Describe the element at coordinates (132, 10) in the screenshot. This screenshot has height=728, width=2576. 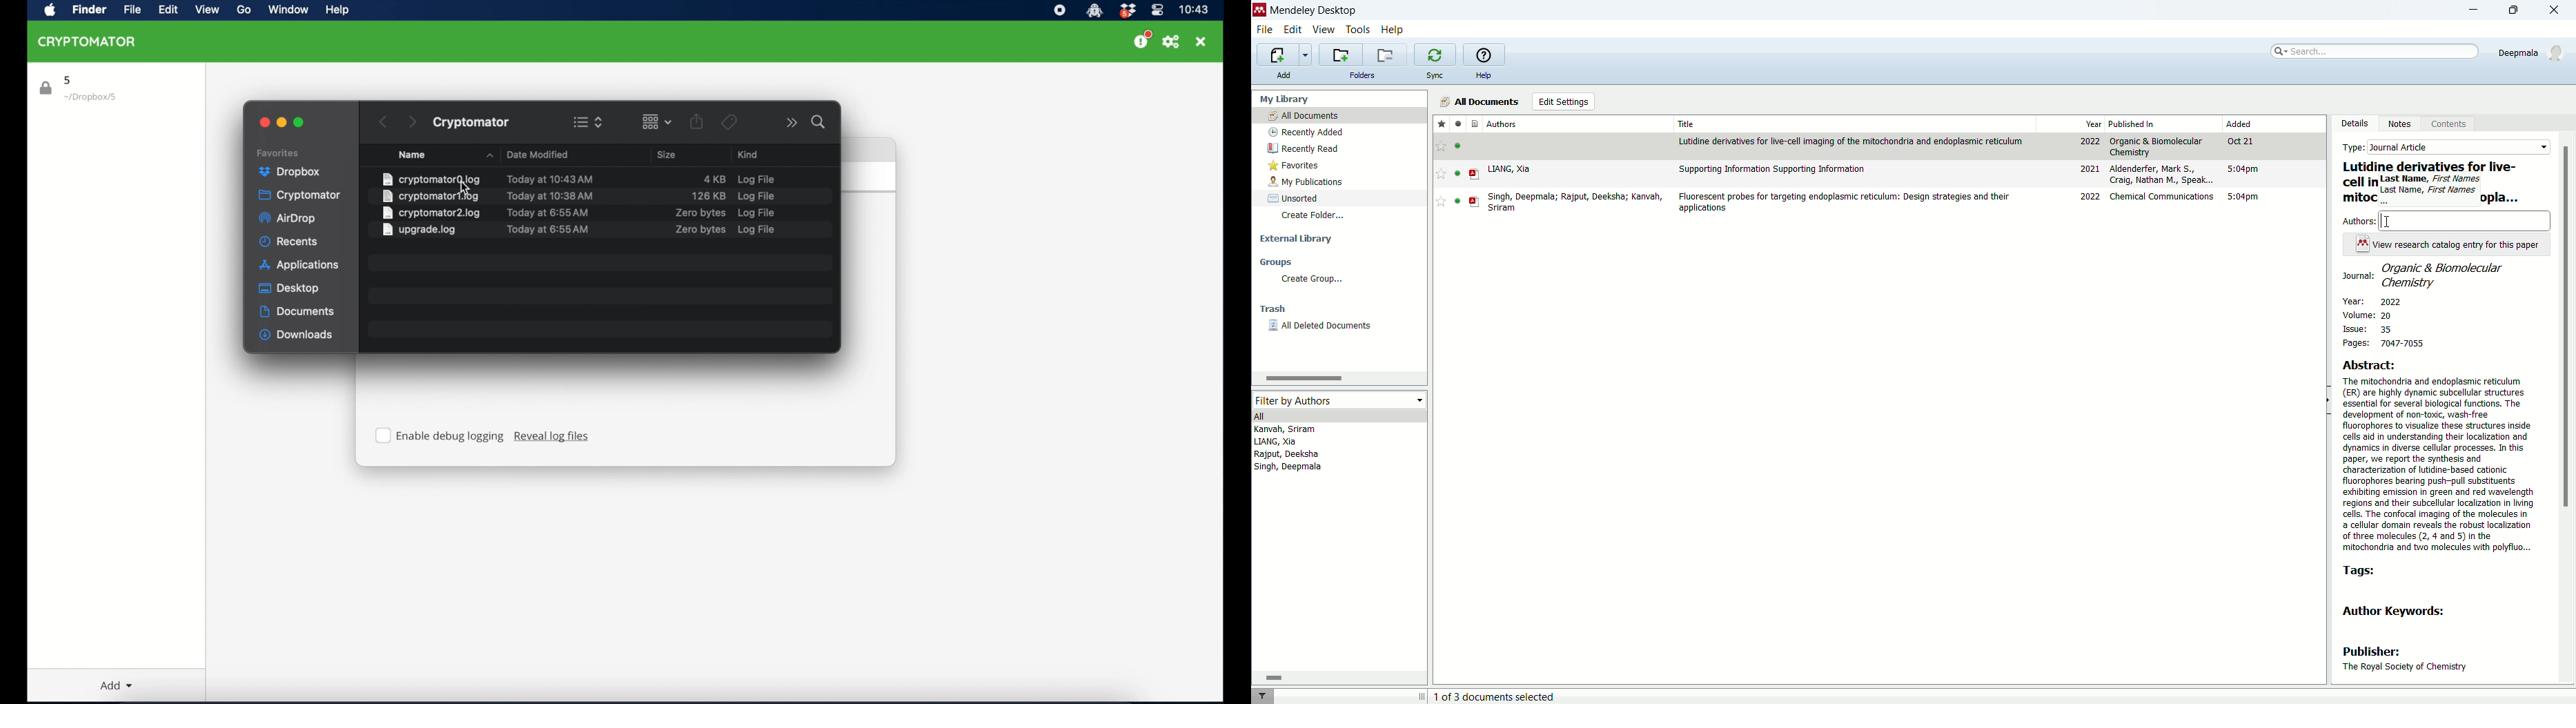
I see `file` at that location.